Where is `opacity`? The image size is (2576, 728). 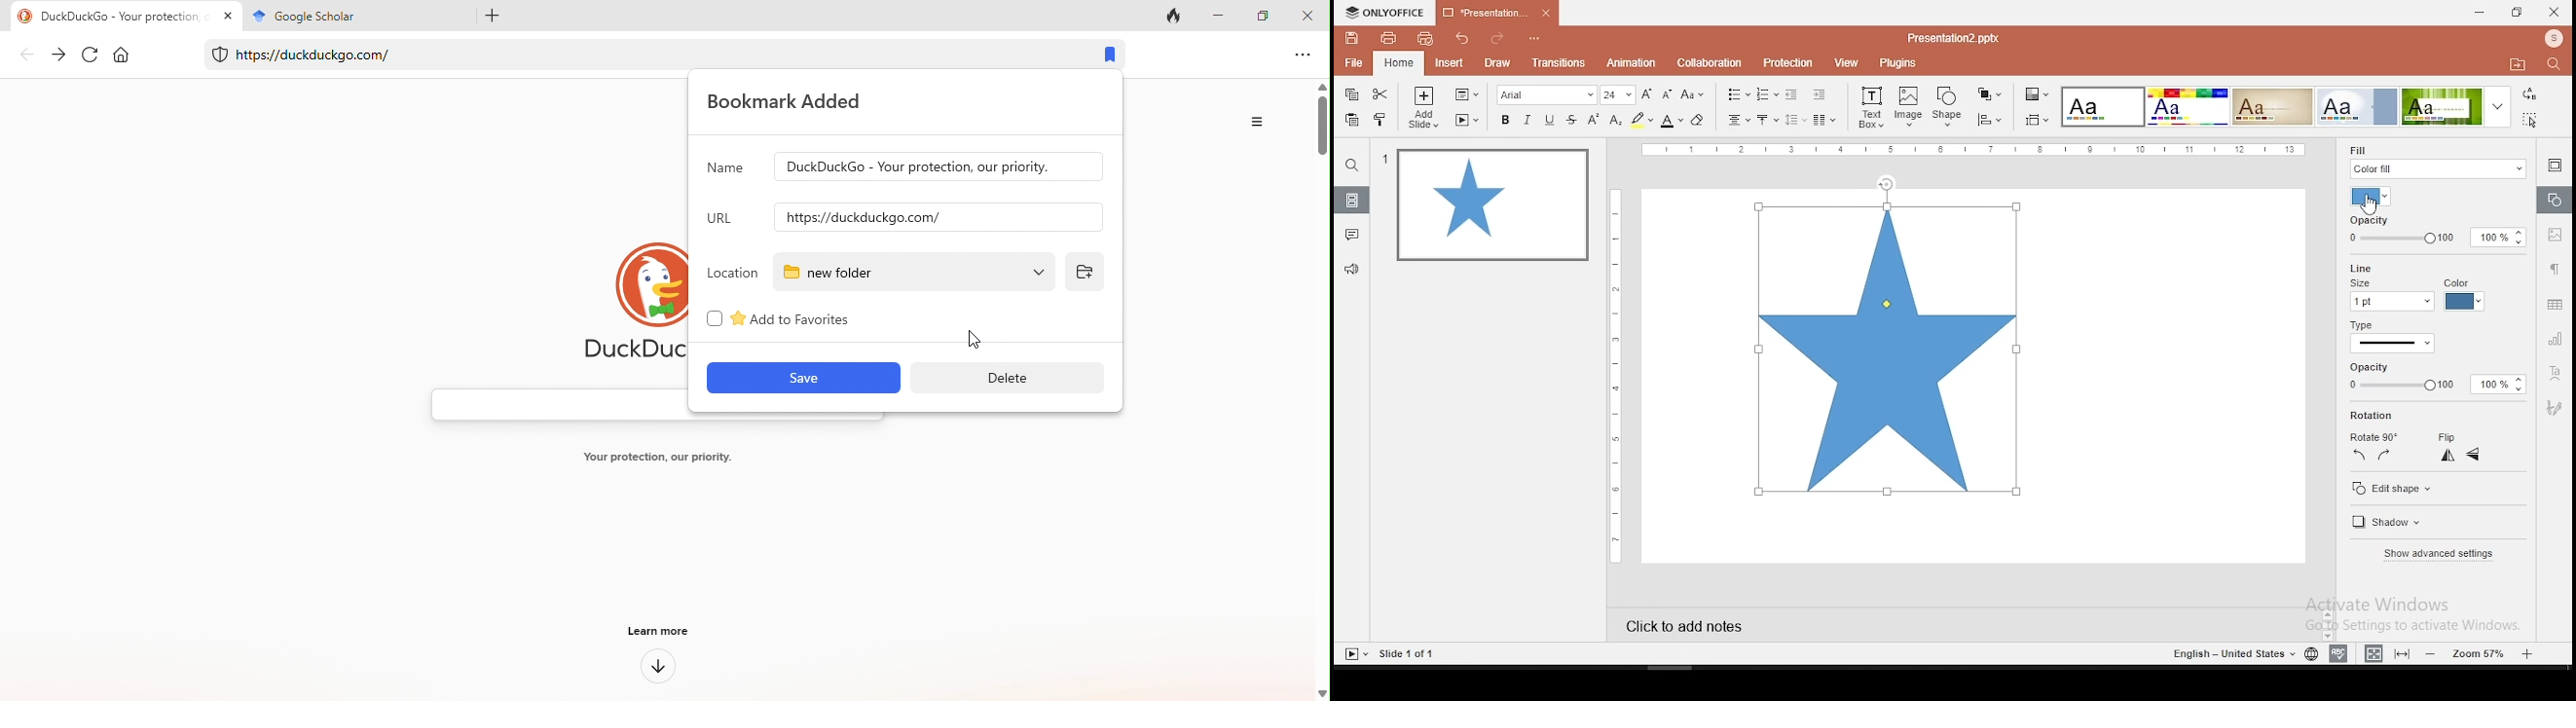
opacity is located at coordinates (2437, 381).